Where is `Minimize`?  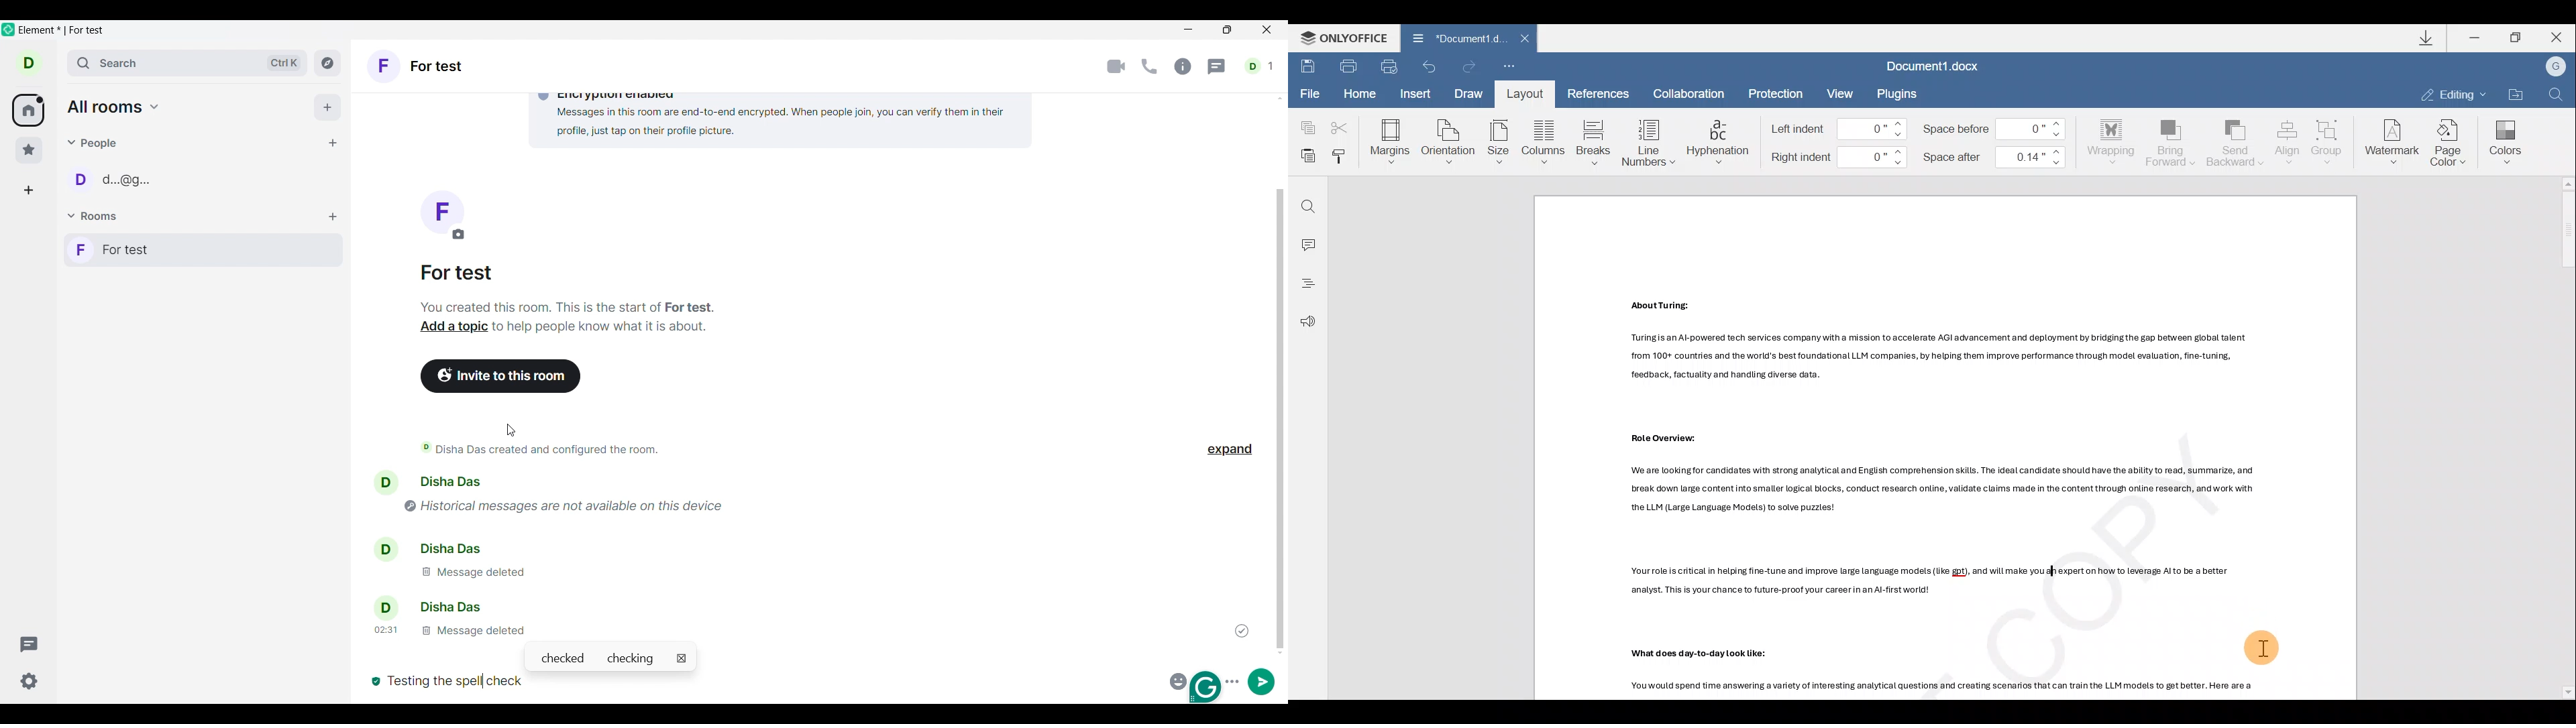
Minimize is located at coordinates (2475, 38).